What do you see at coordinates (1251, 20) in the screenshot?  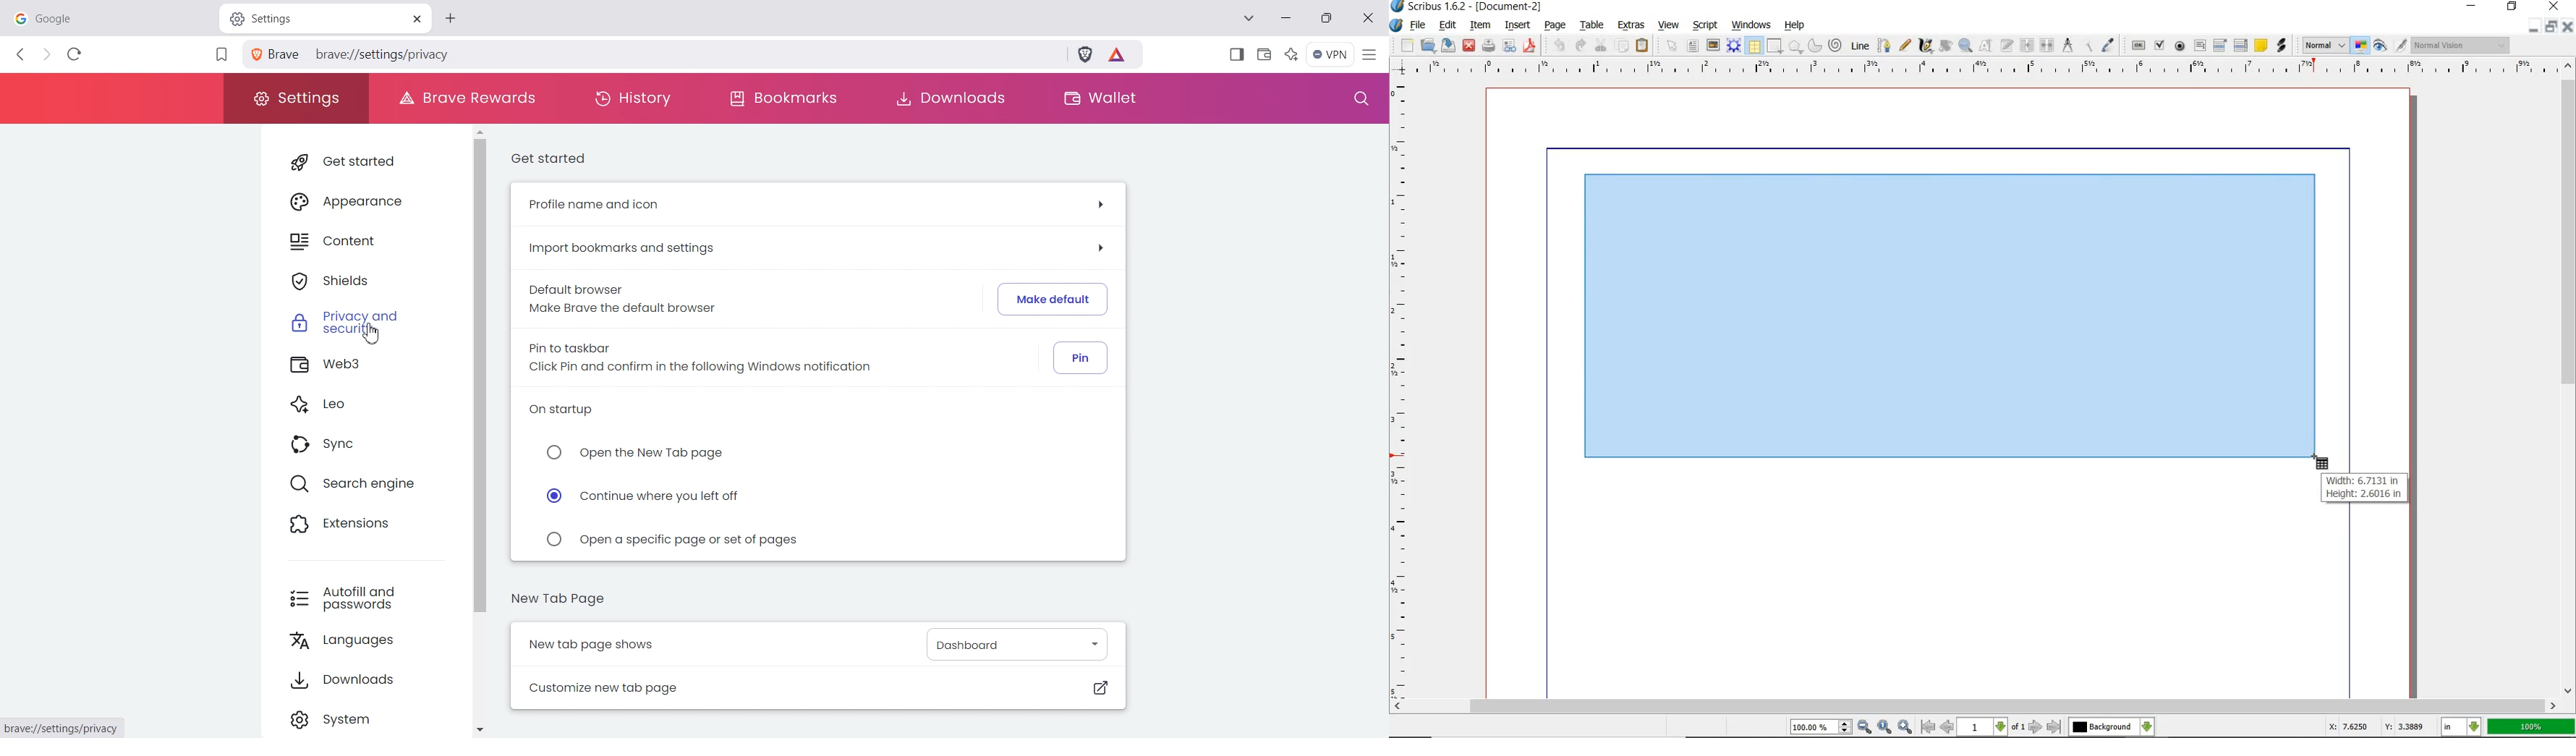 I see `Search tab` at bounding box center [1251, 20].